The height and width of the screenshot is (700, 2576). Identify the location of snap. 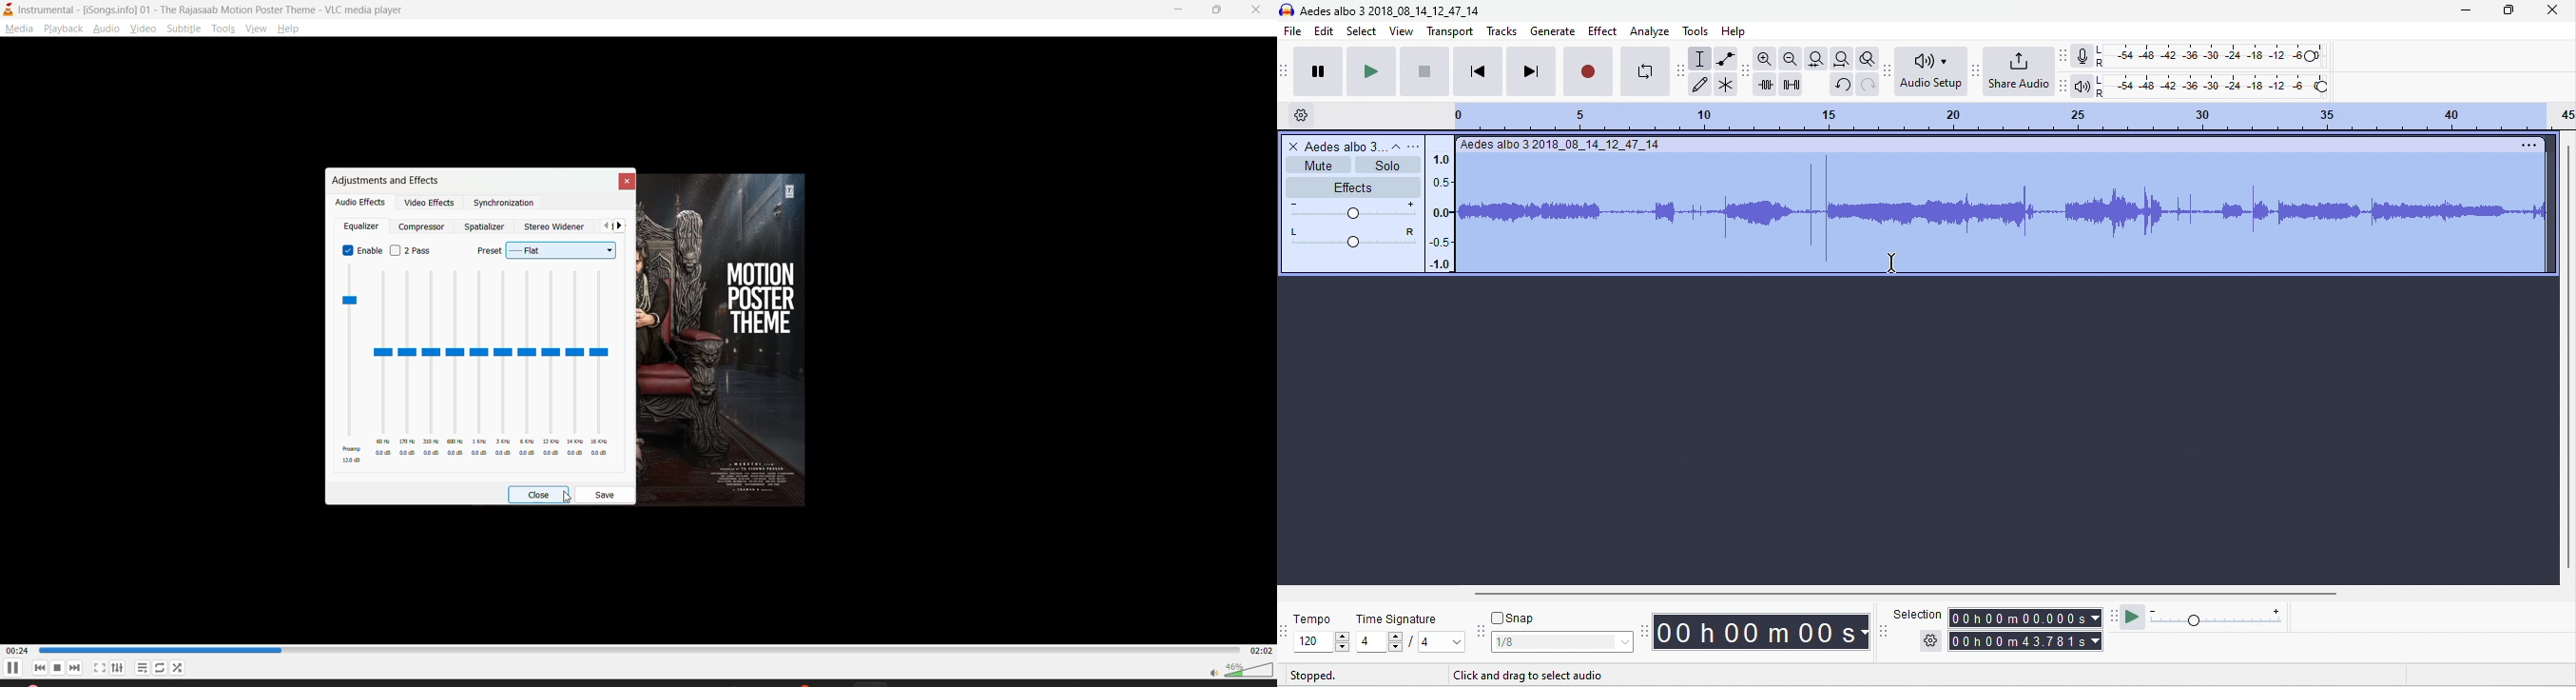
(1516, 618).